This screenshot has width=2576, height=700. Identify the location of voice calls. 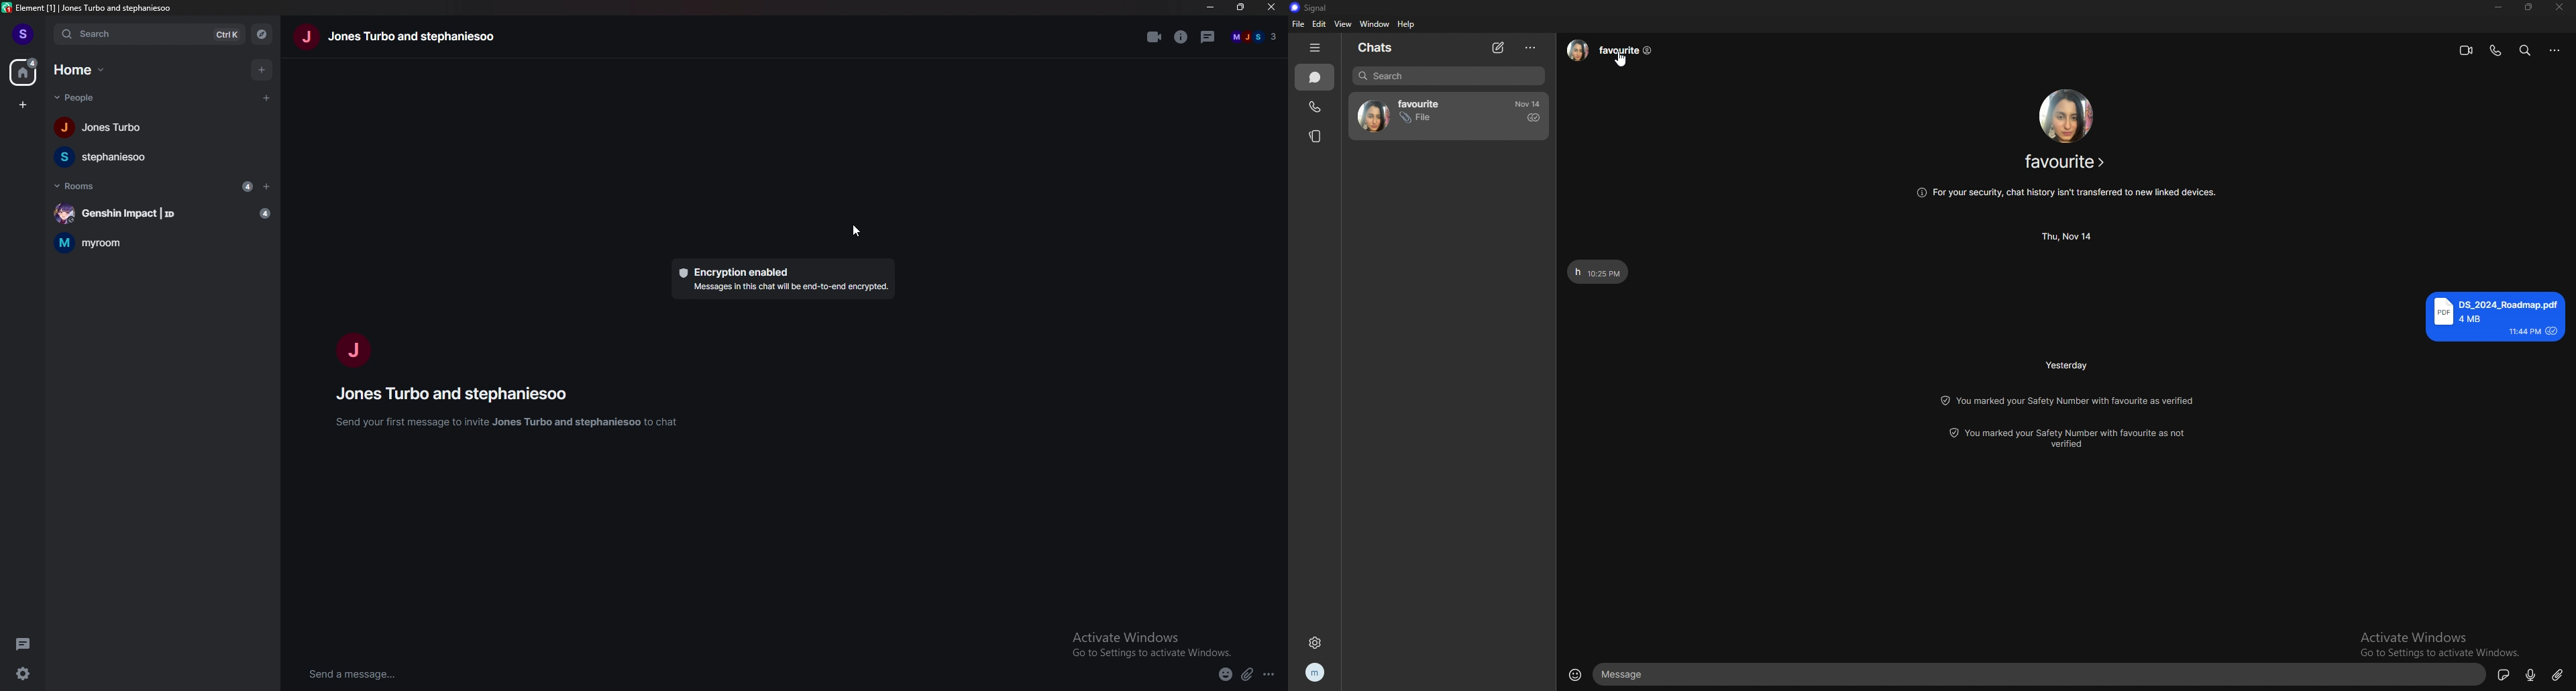
(2496, 51).